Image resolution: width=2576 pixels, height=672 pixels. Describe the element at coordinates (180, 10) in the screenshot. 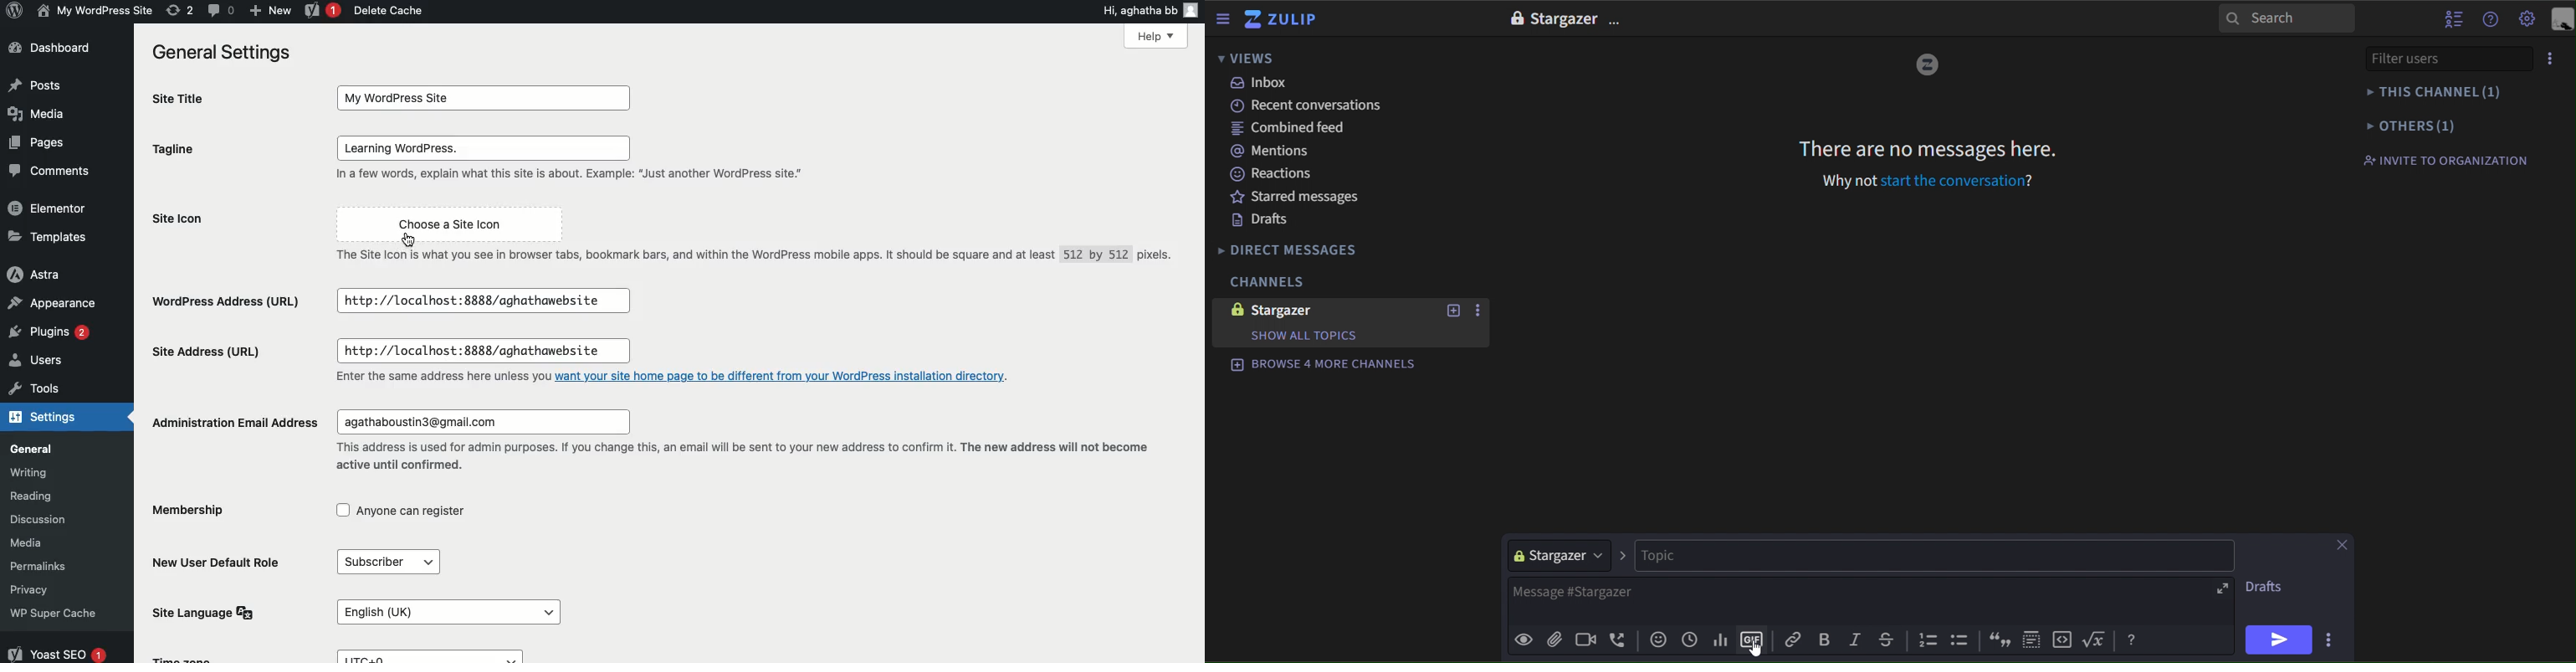

I see `Revisions (2)` at that location.